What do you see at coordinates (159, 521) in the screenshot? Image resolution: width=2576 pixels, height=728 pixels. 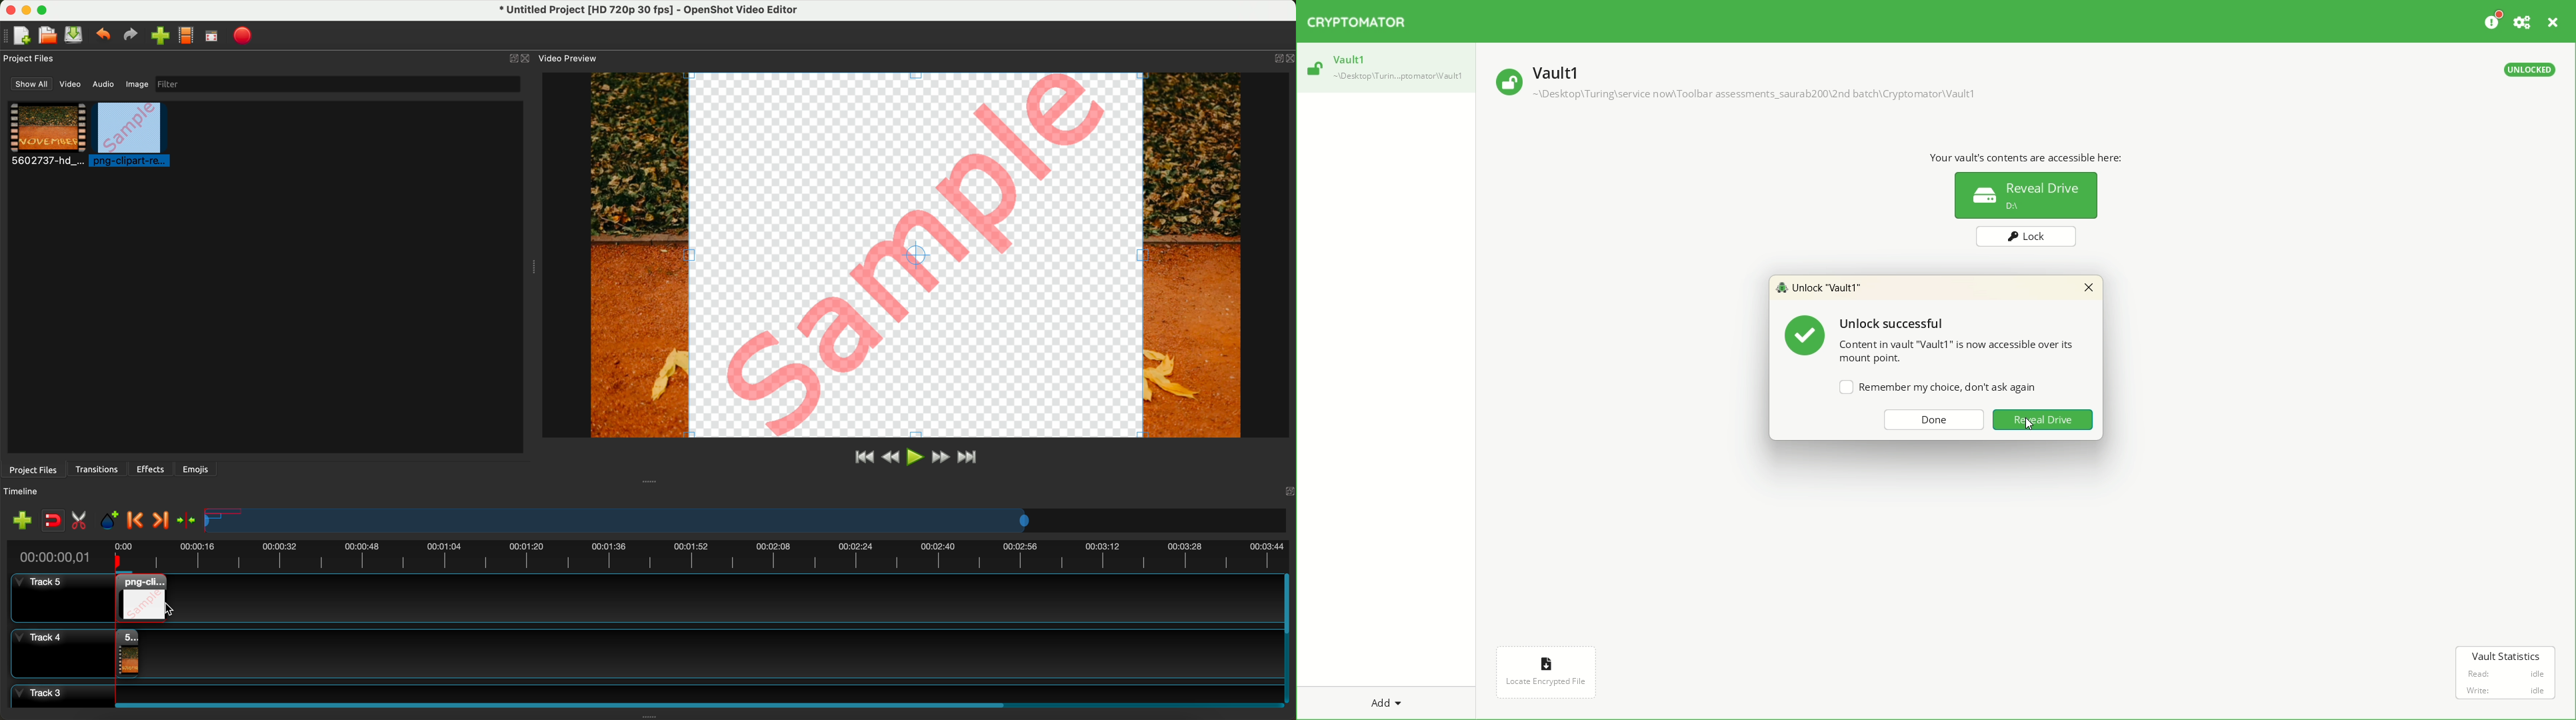 I see `next marker` at bounding box center [159, 521].